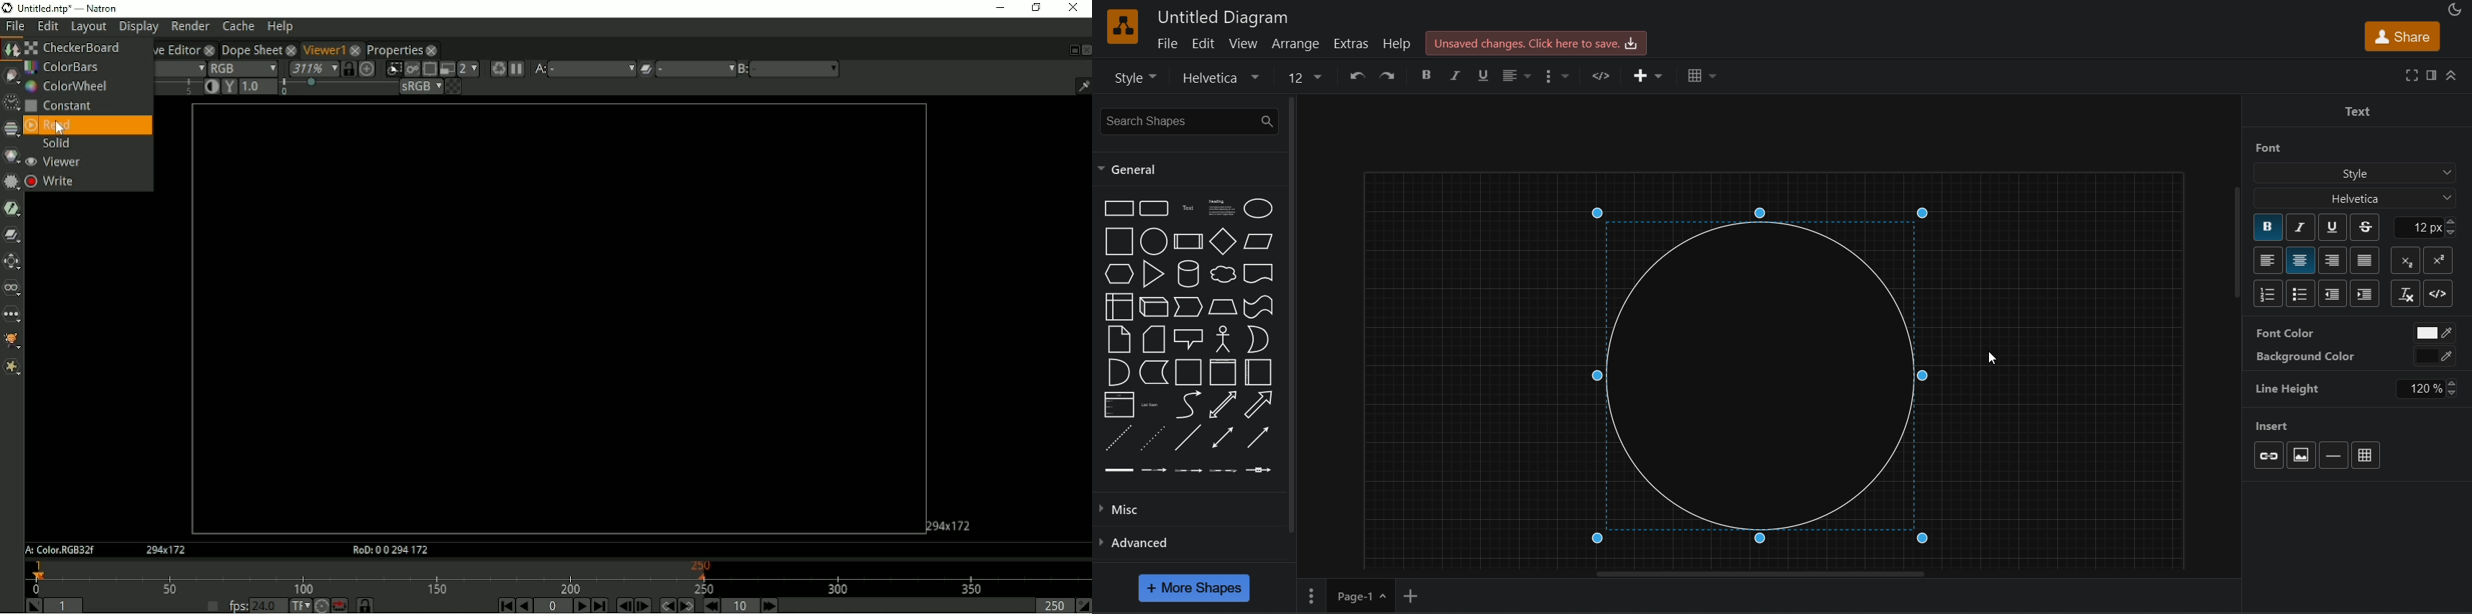  Describe the element at coordinates (2433, 388) in the screenshot. I see `120%` at that location.